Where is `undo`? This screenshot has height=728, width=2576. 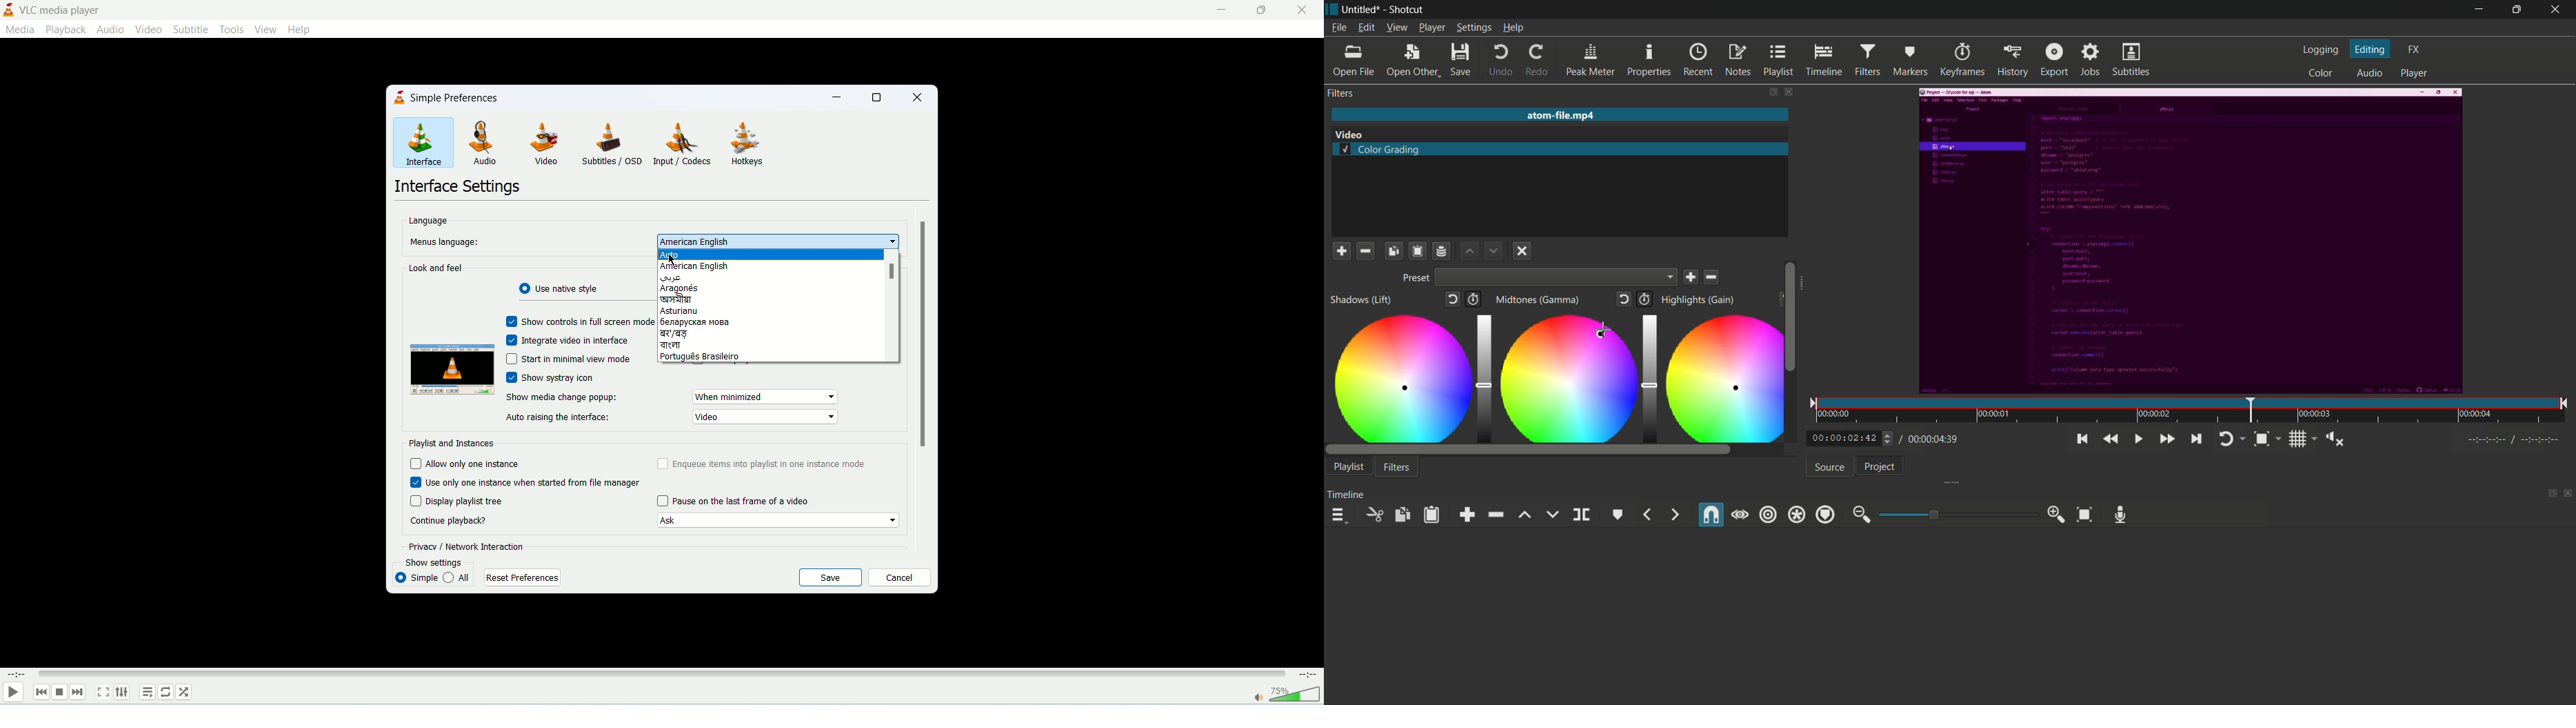 undo is located at coordinates (1501, 62).